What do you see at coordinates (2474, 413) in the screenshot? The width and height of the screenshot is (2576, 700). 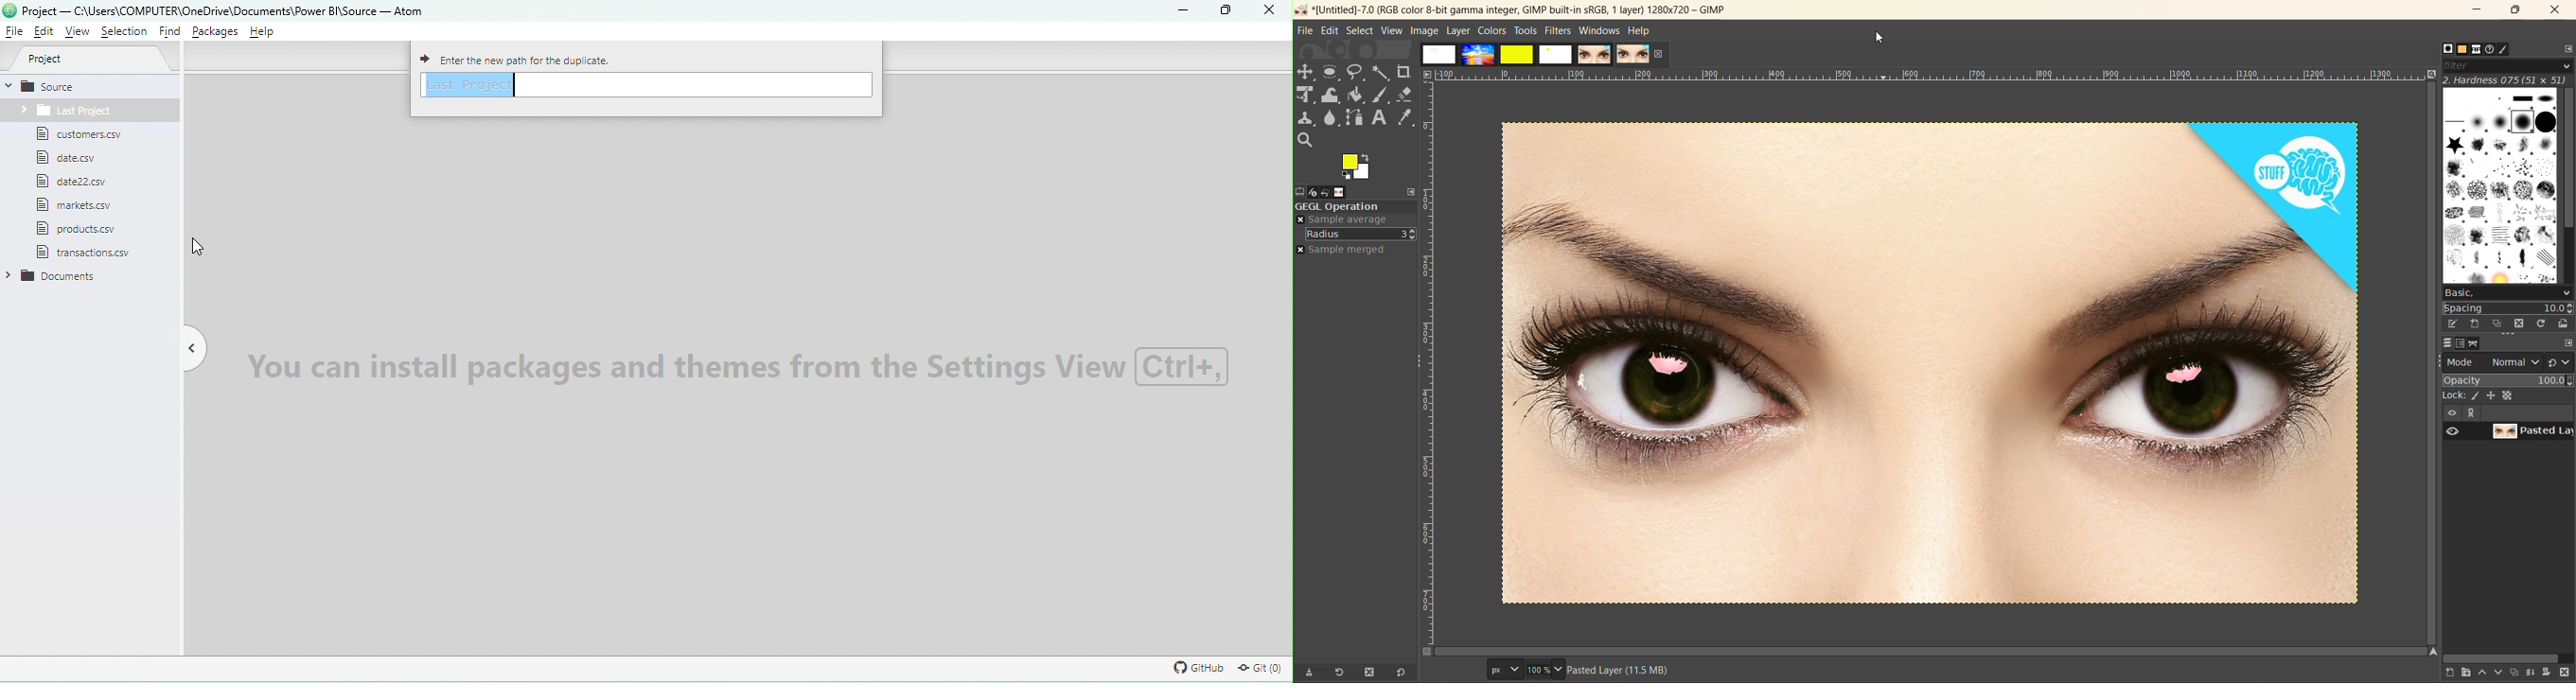 I see `expand` at bounding box center [2474, 413].